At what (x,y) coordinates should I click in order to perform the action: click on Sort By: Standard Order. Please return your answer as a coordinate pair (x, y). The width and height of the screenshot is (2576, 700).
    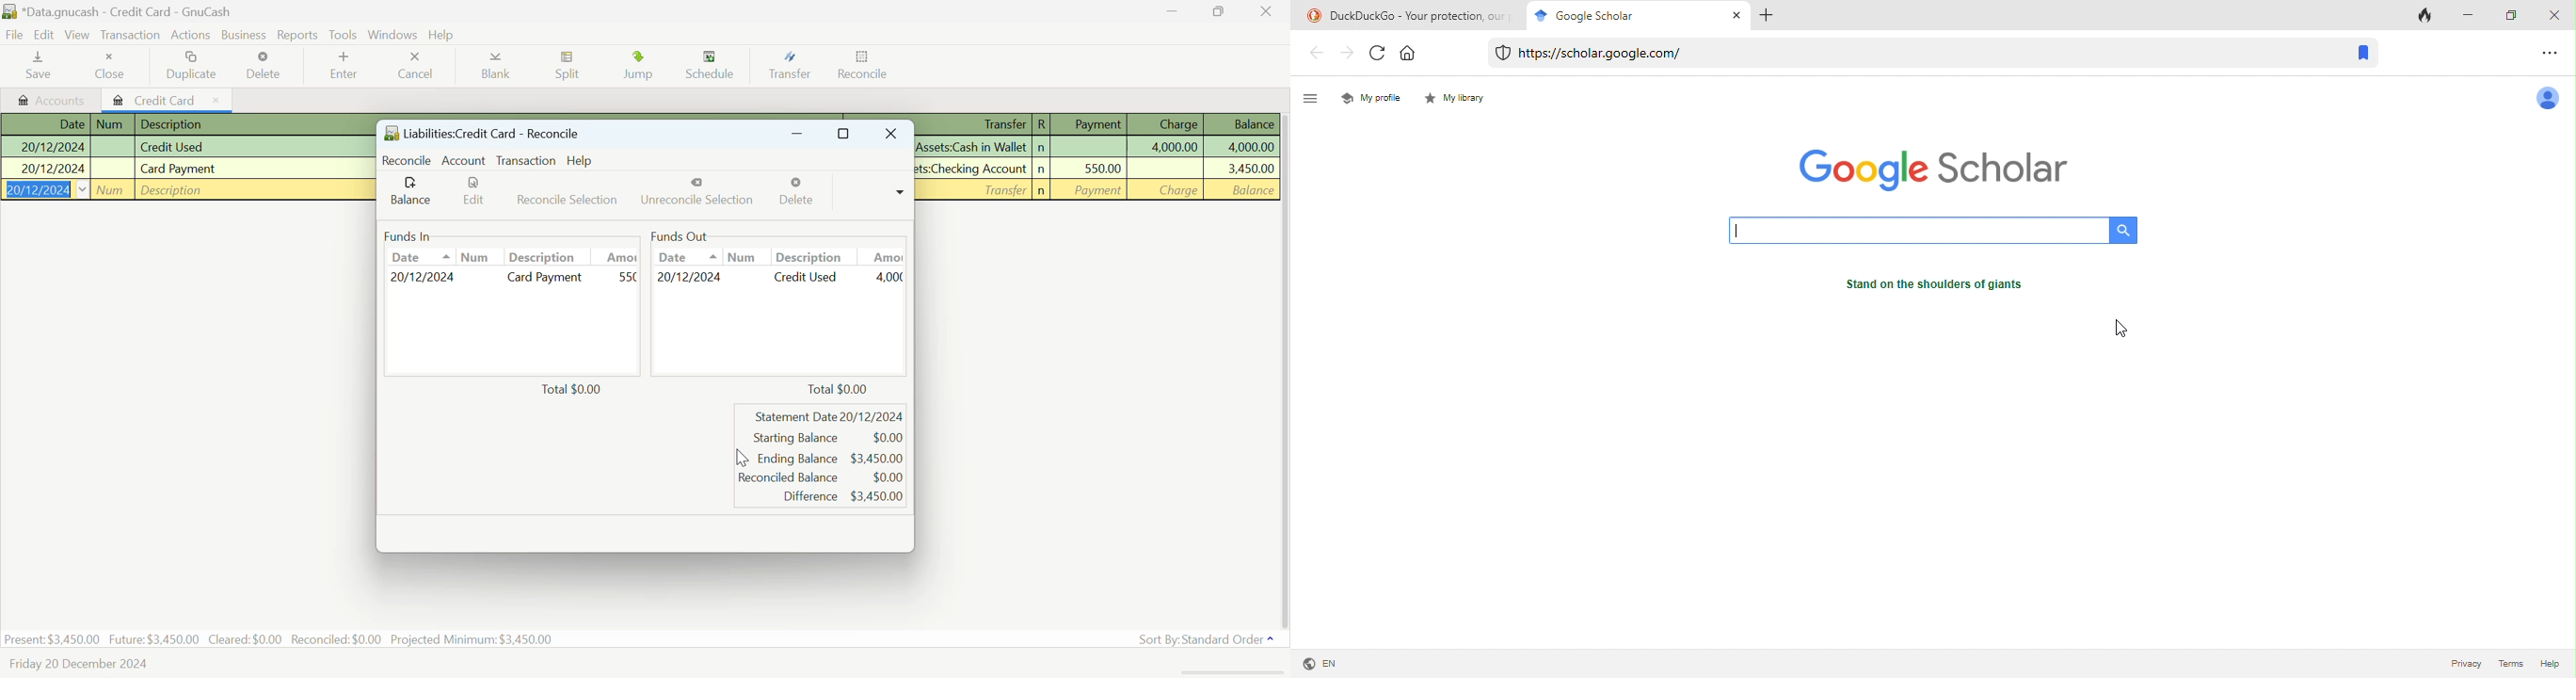
    Looking at the image, I should click on (1209, 639).